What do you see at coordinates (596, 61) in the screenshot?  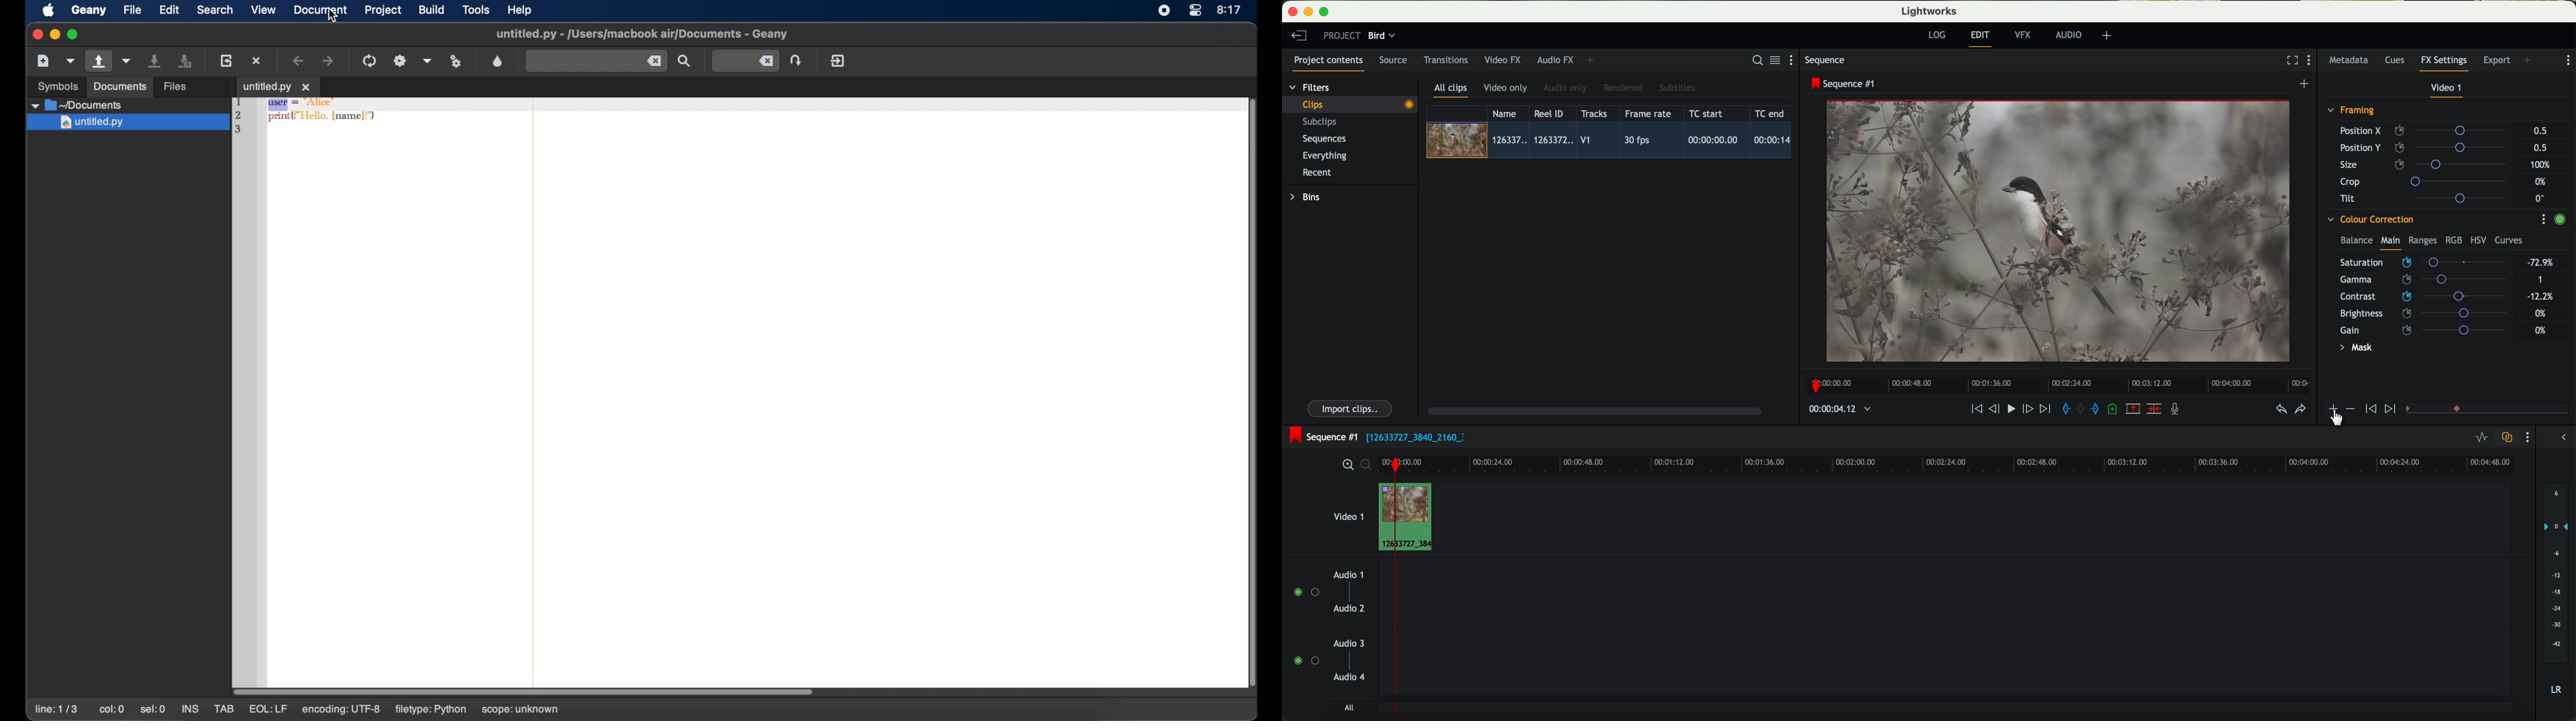 I see `find the entered text in current file` at bounding box center [596, 61].